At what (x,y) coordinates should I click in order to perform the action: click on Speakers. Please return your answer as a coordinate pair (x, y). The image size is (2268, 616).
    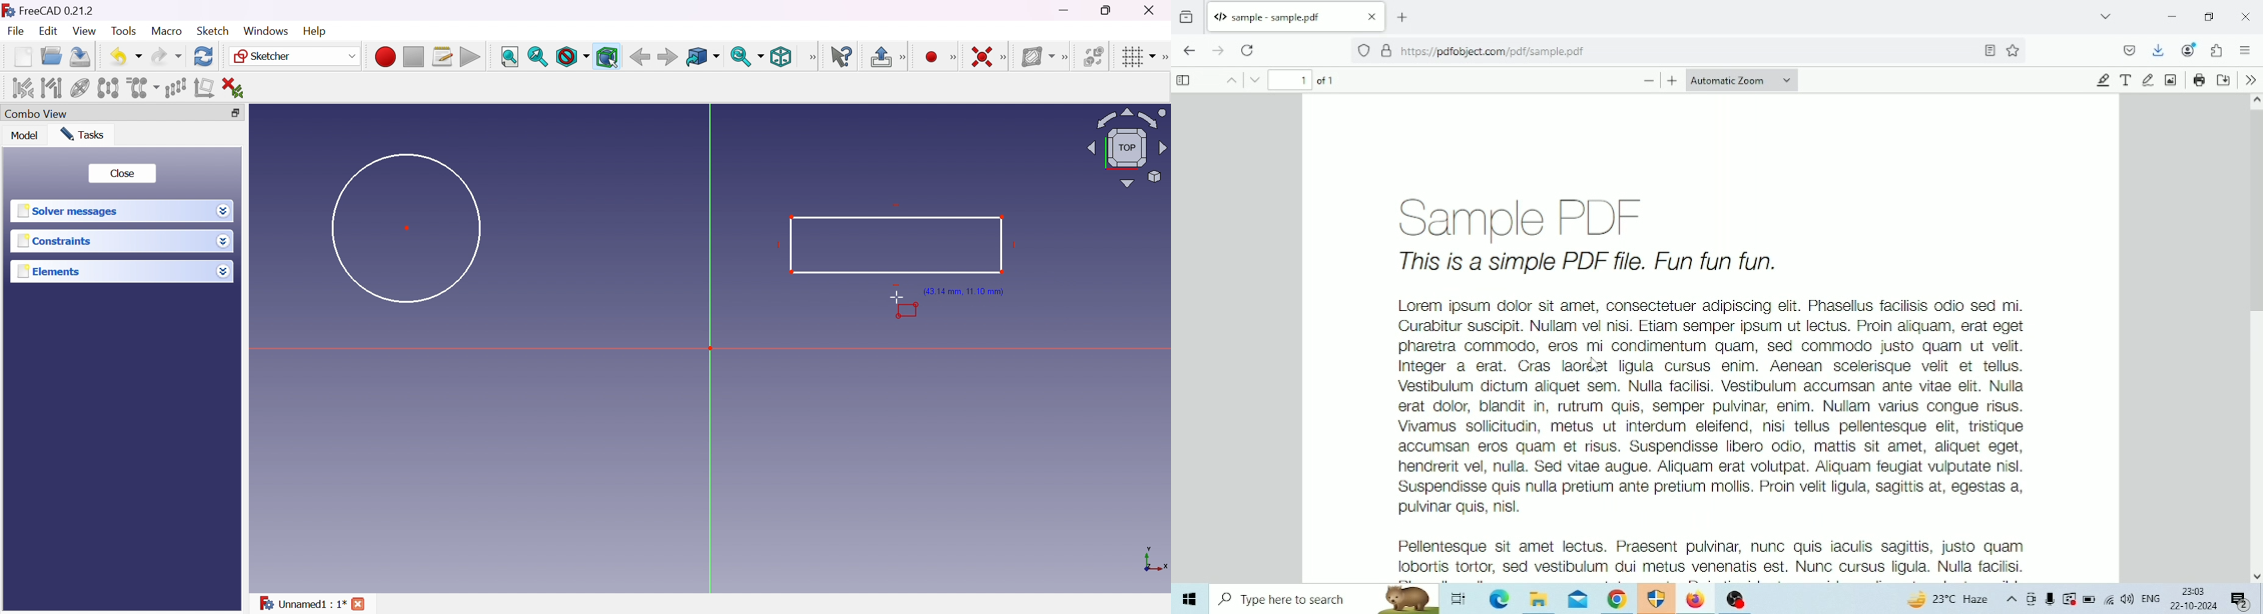
    Looking at the image, I should click on (2128, 600).